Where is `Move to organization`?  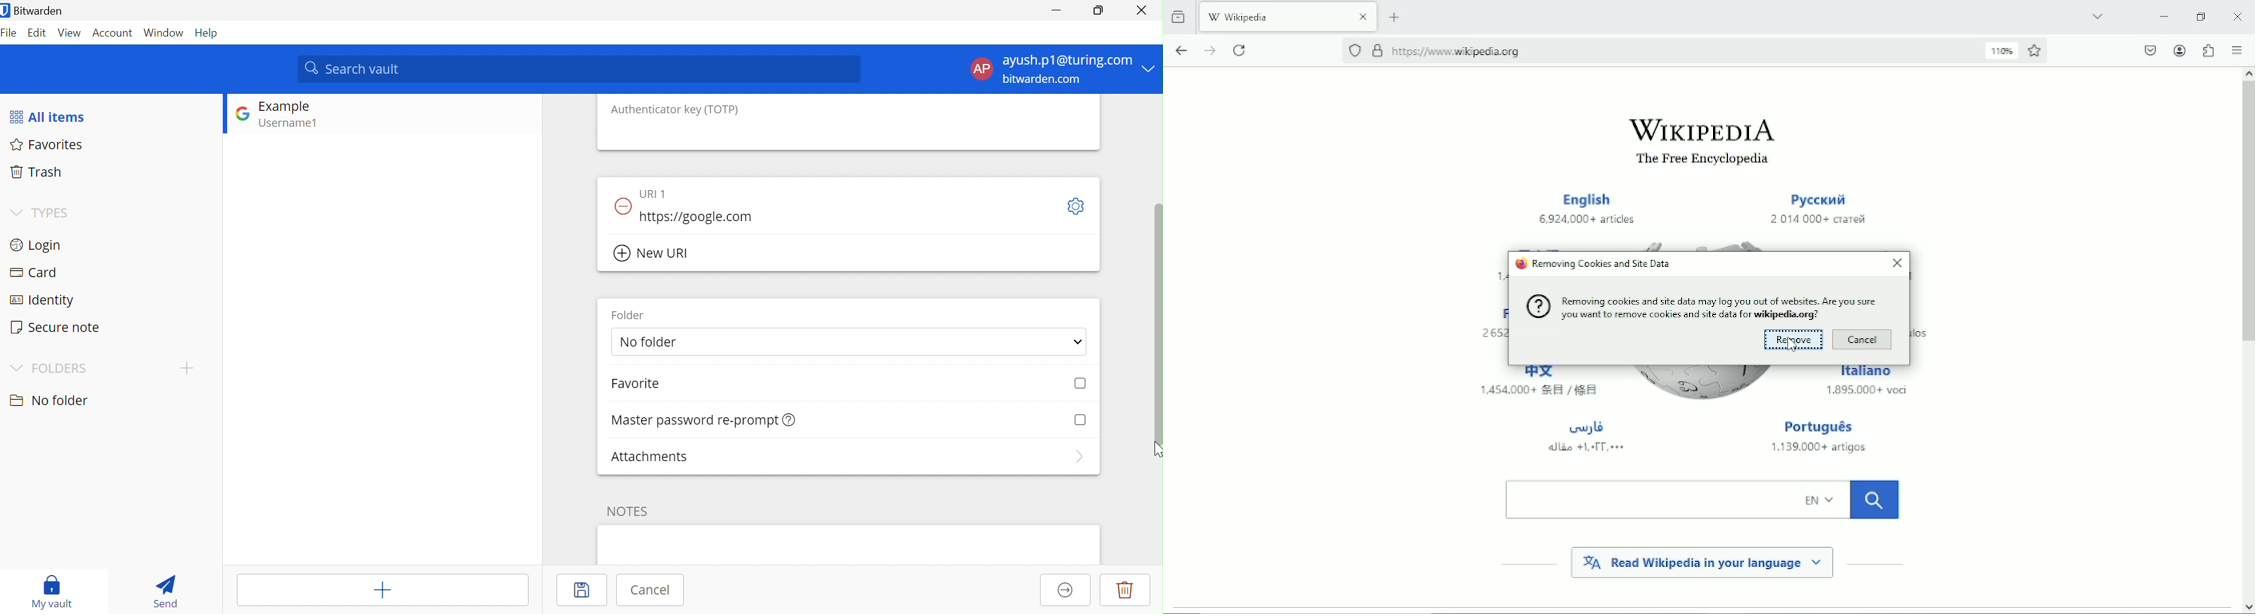
Move to organization is located at coordinates (1065, 591).